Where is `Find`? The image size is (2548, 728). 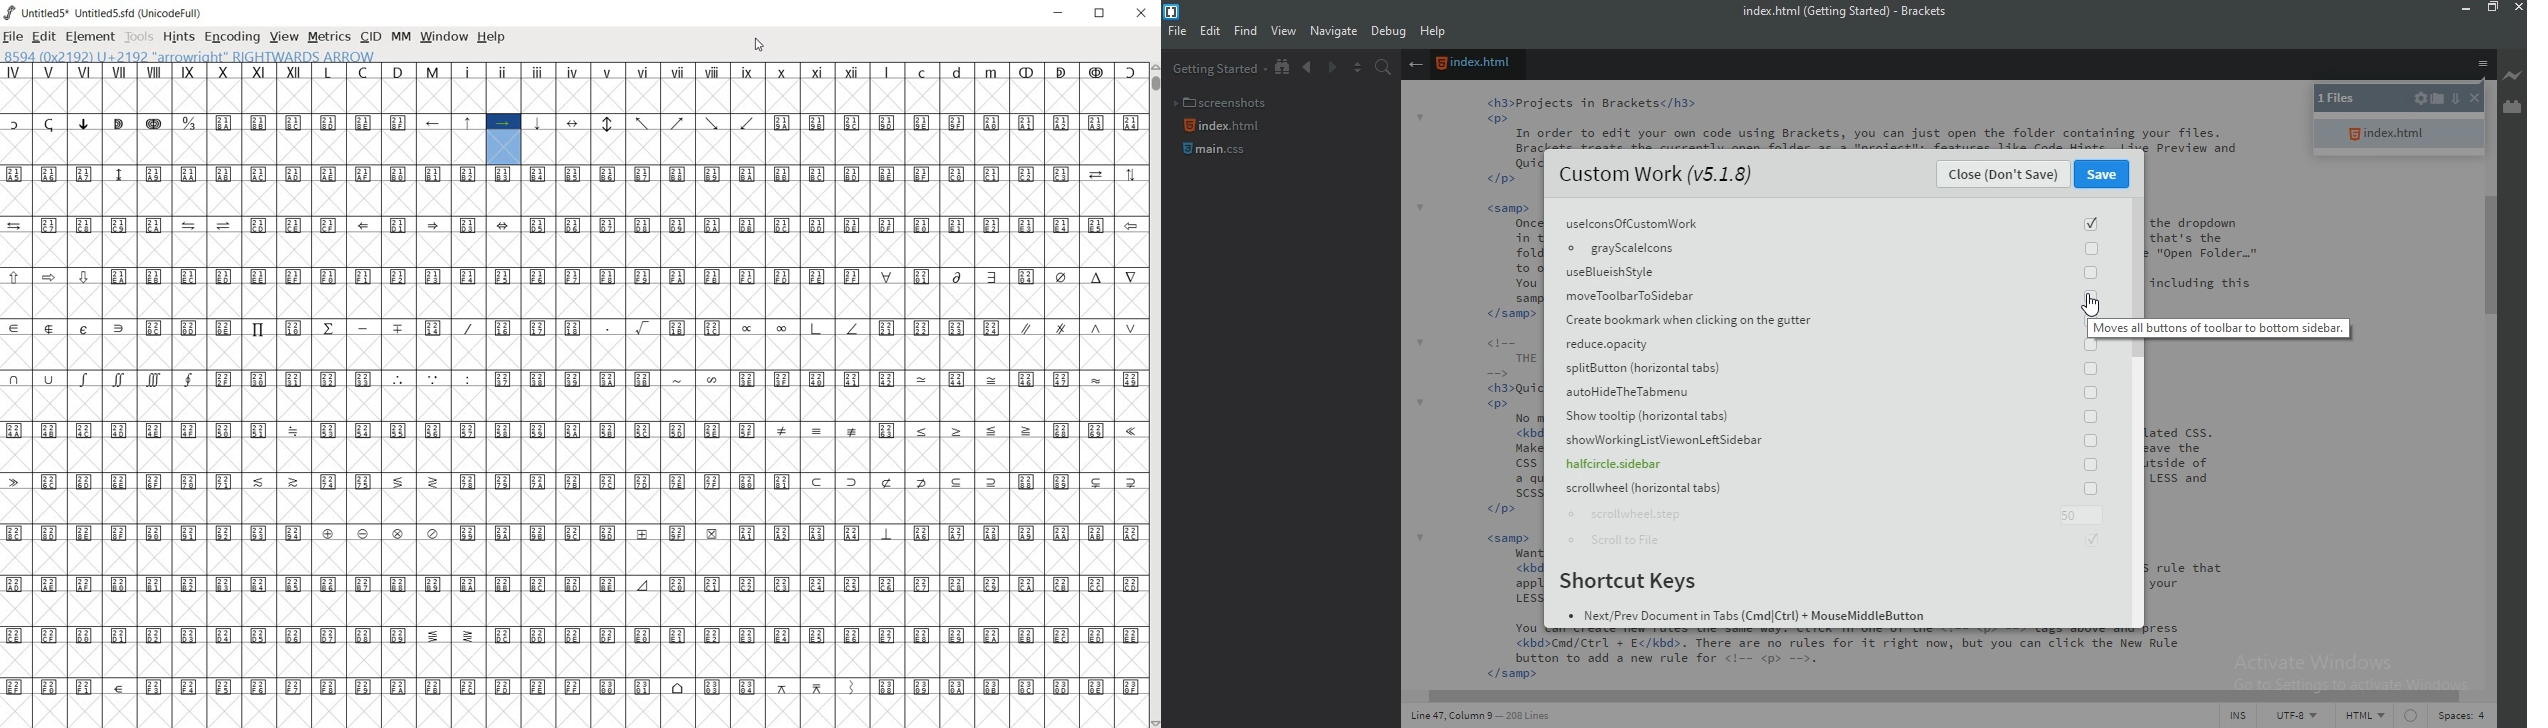
Find is located at coordinates (1245, 33).